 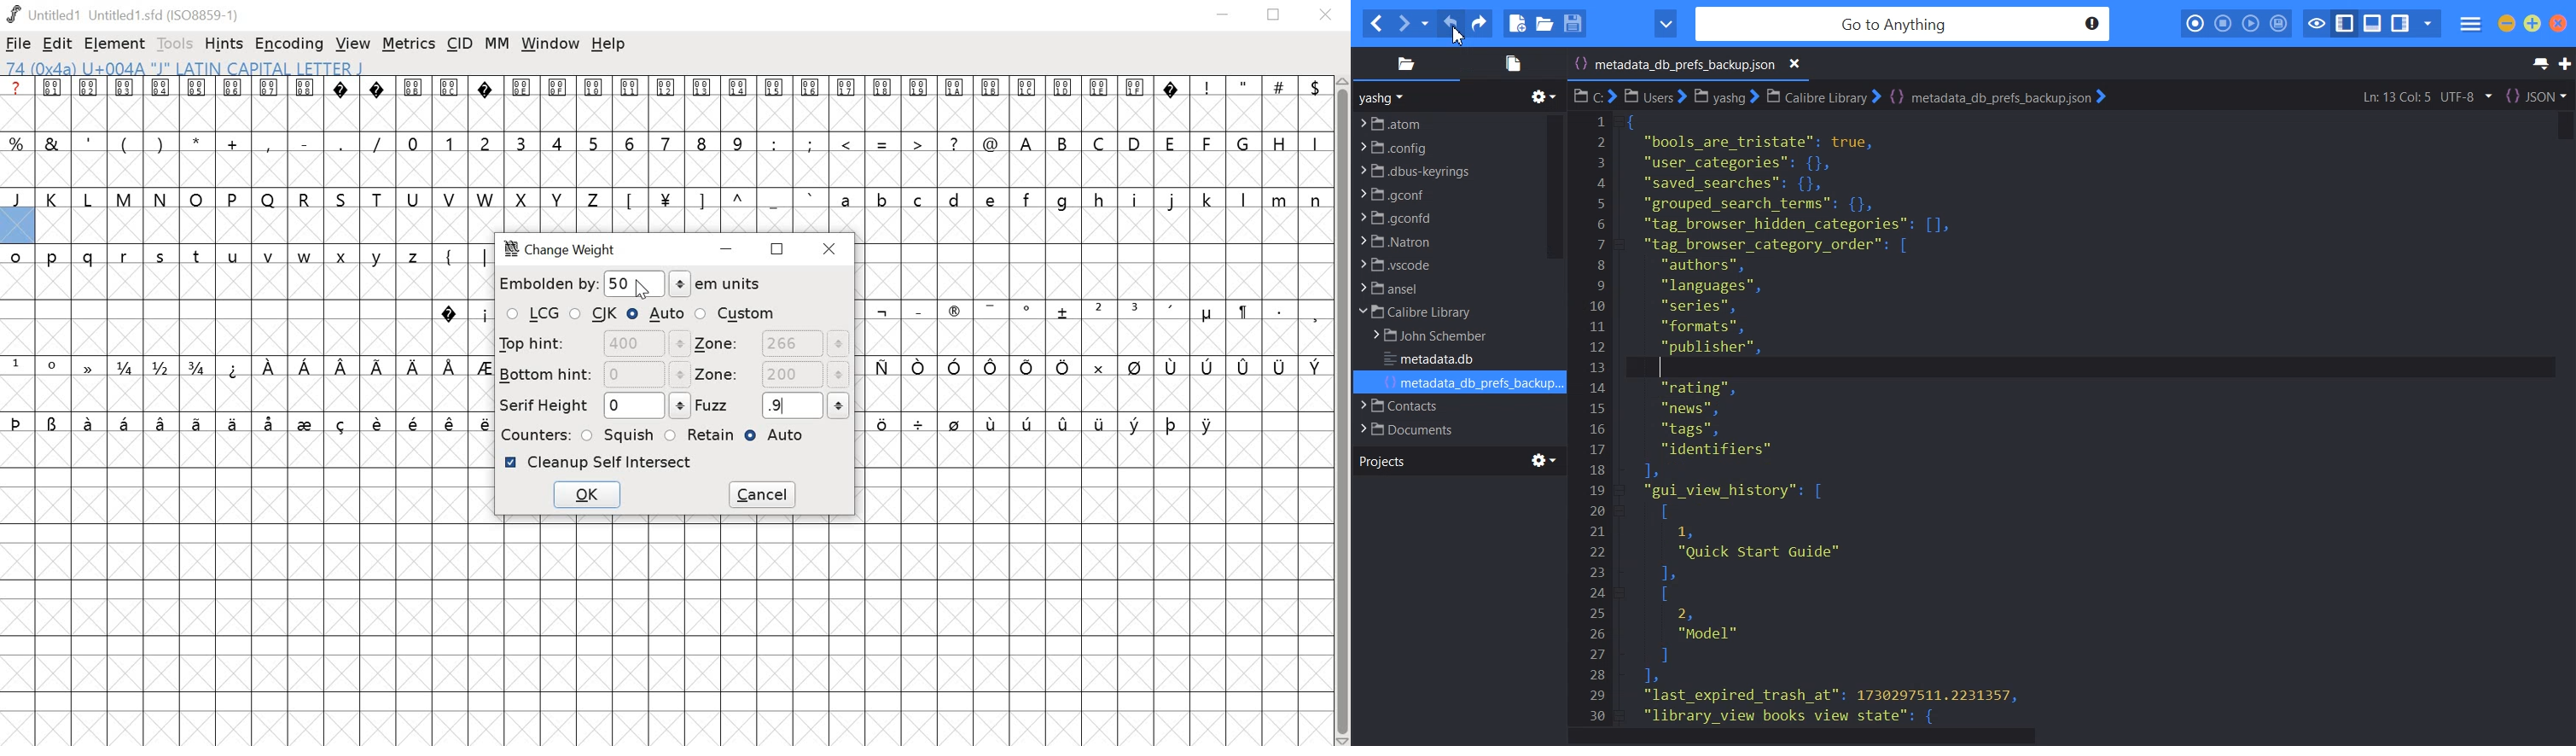 I want to click on symbols, so click(x=463, y=313).